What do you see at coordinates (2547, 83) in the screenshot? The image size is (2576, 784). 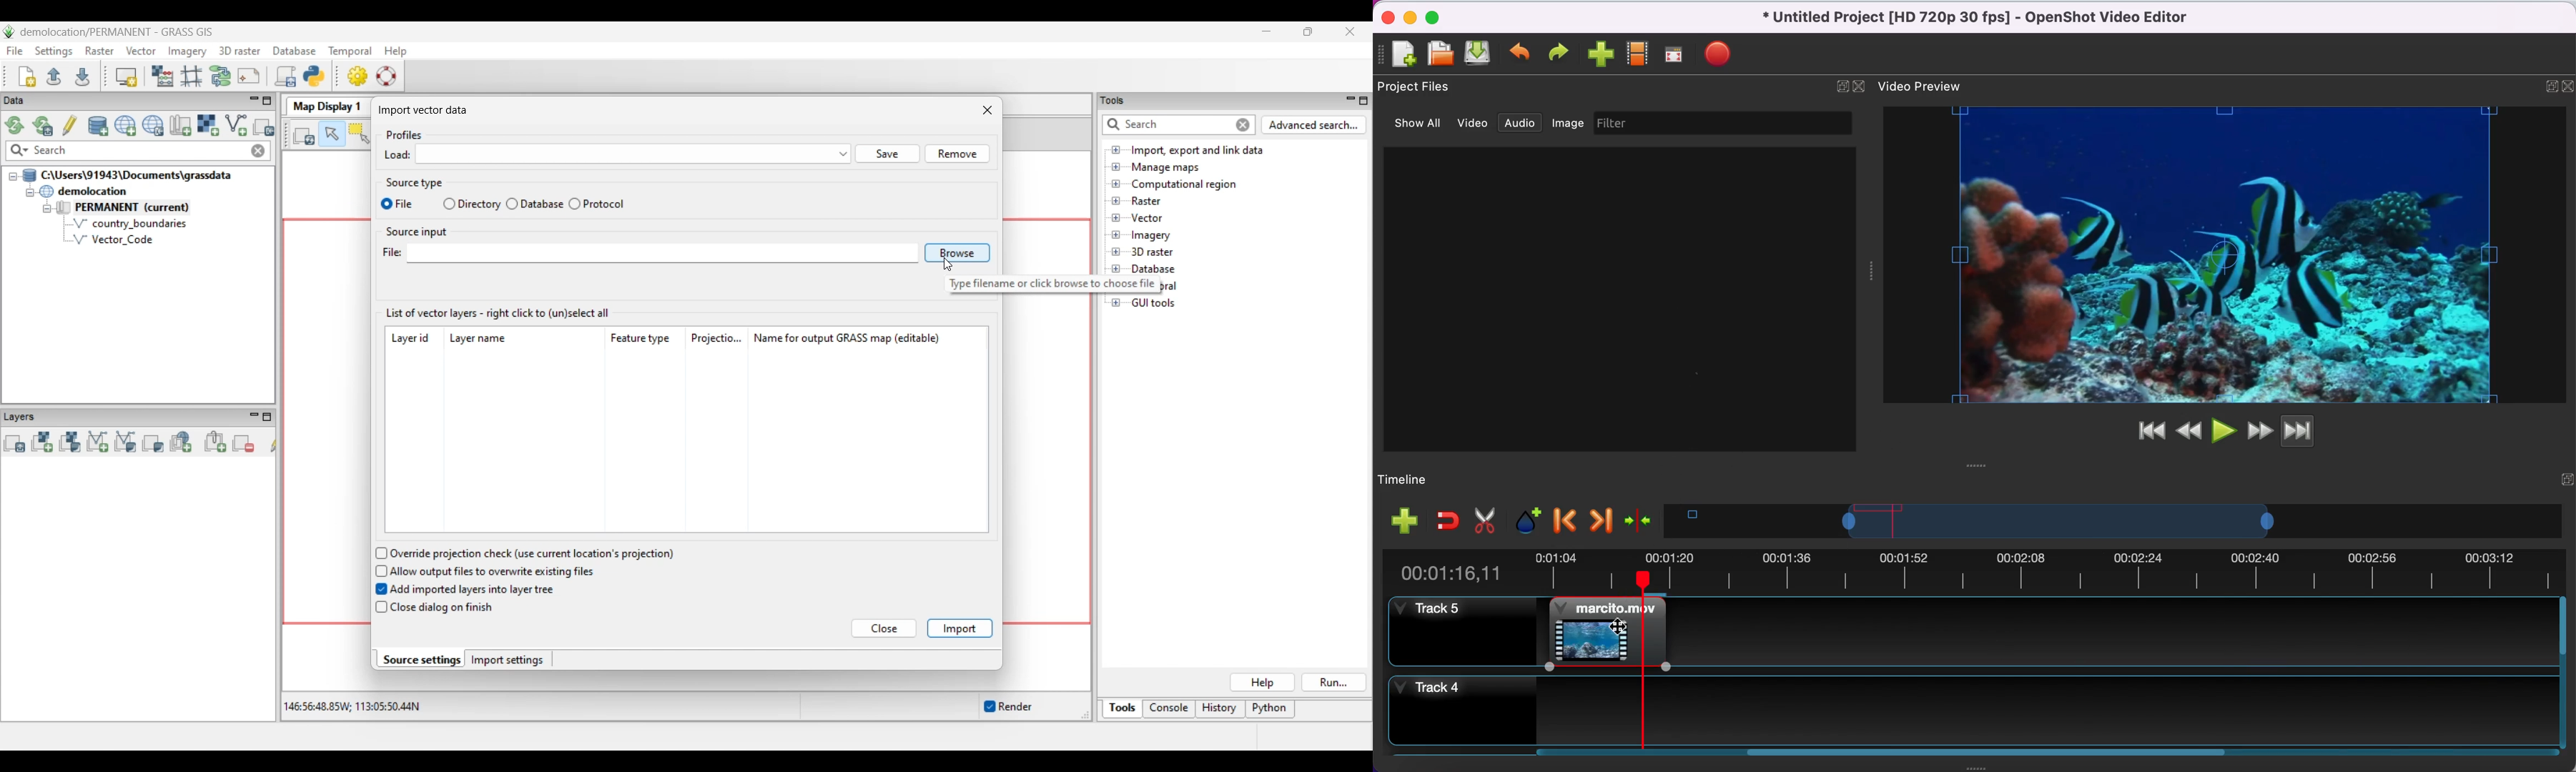 I see `maximize` at bounding box center [2547, 83].